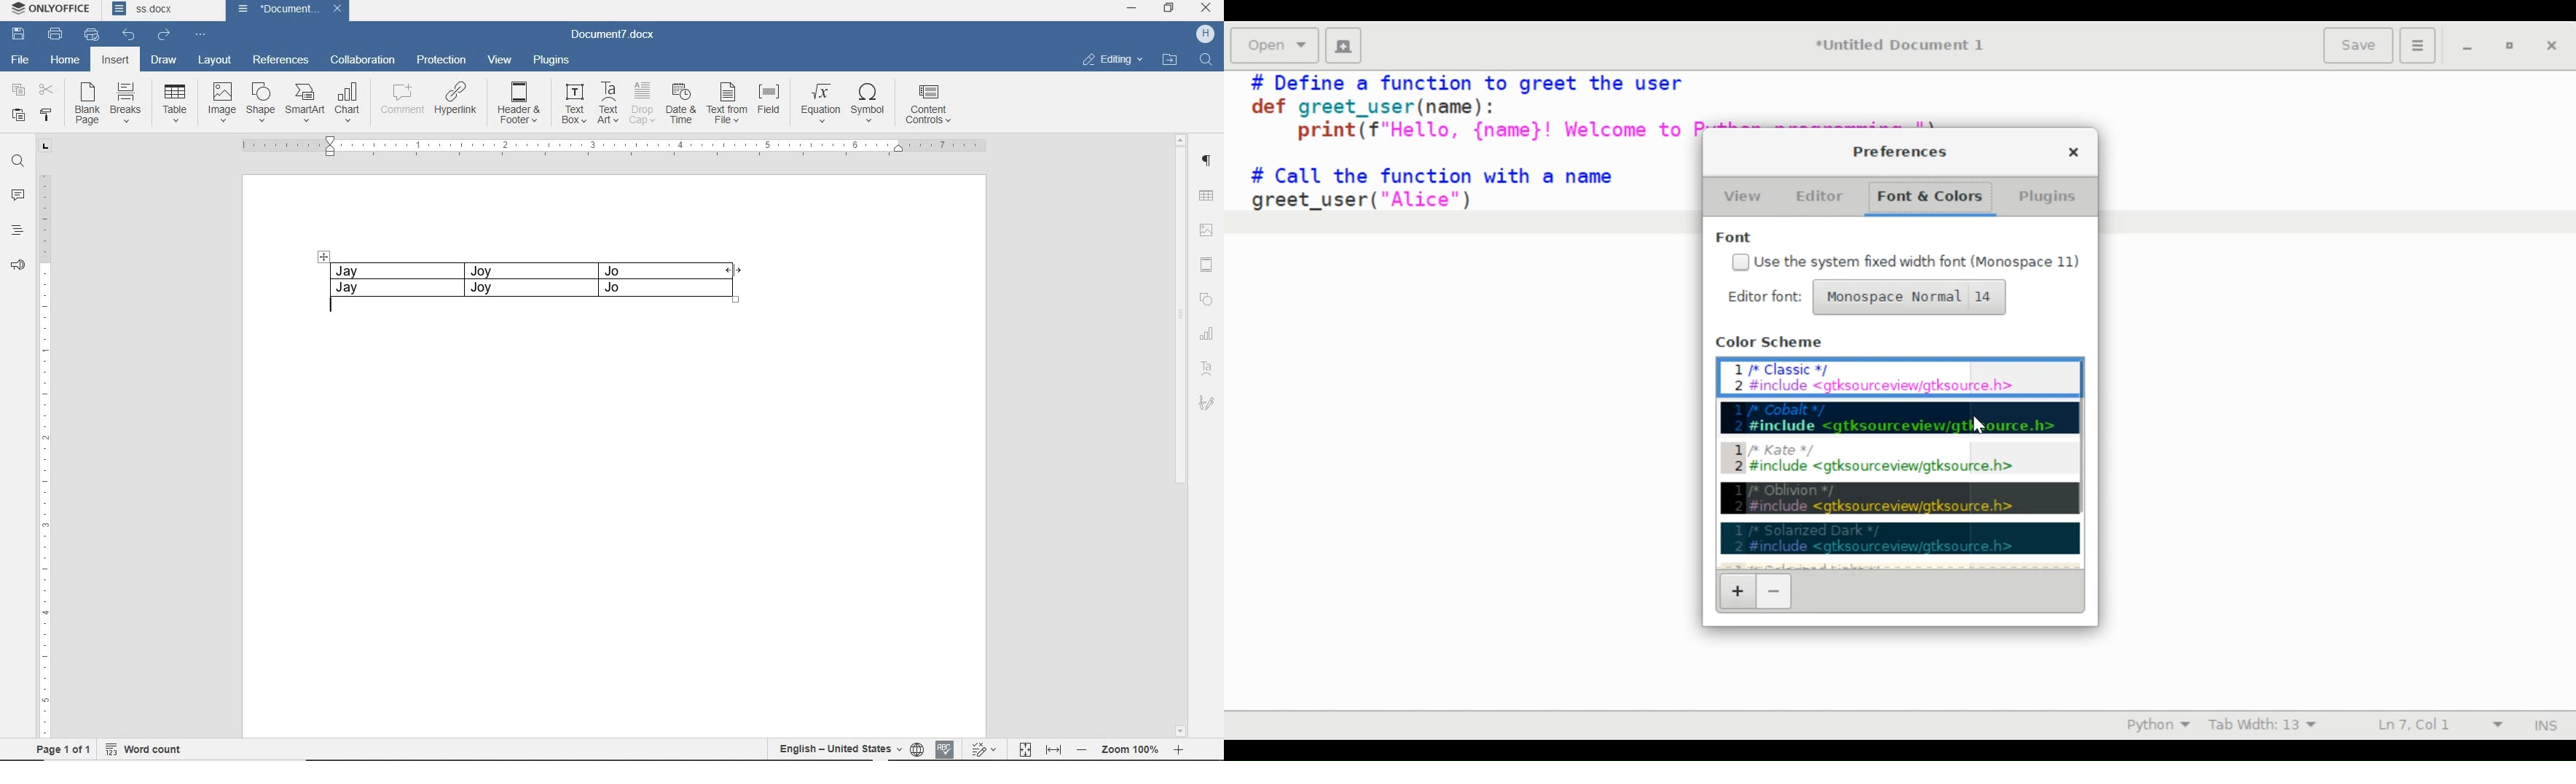 The height and width of the screenshot is (784, 2576). Describe the element at coordinates (304, 104) in the screenshot. I see `SMARTART` at that location.